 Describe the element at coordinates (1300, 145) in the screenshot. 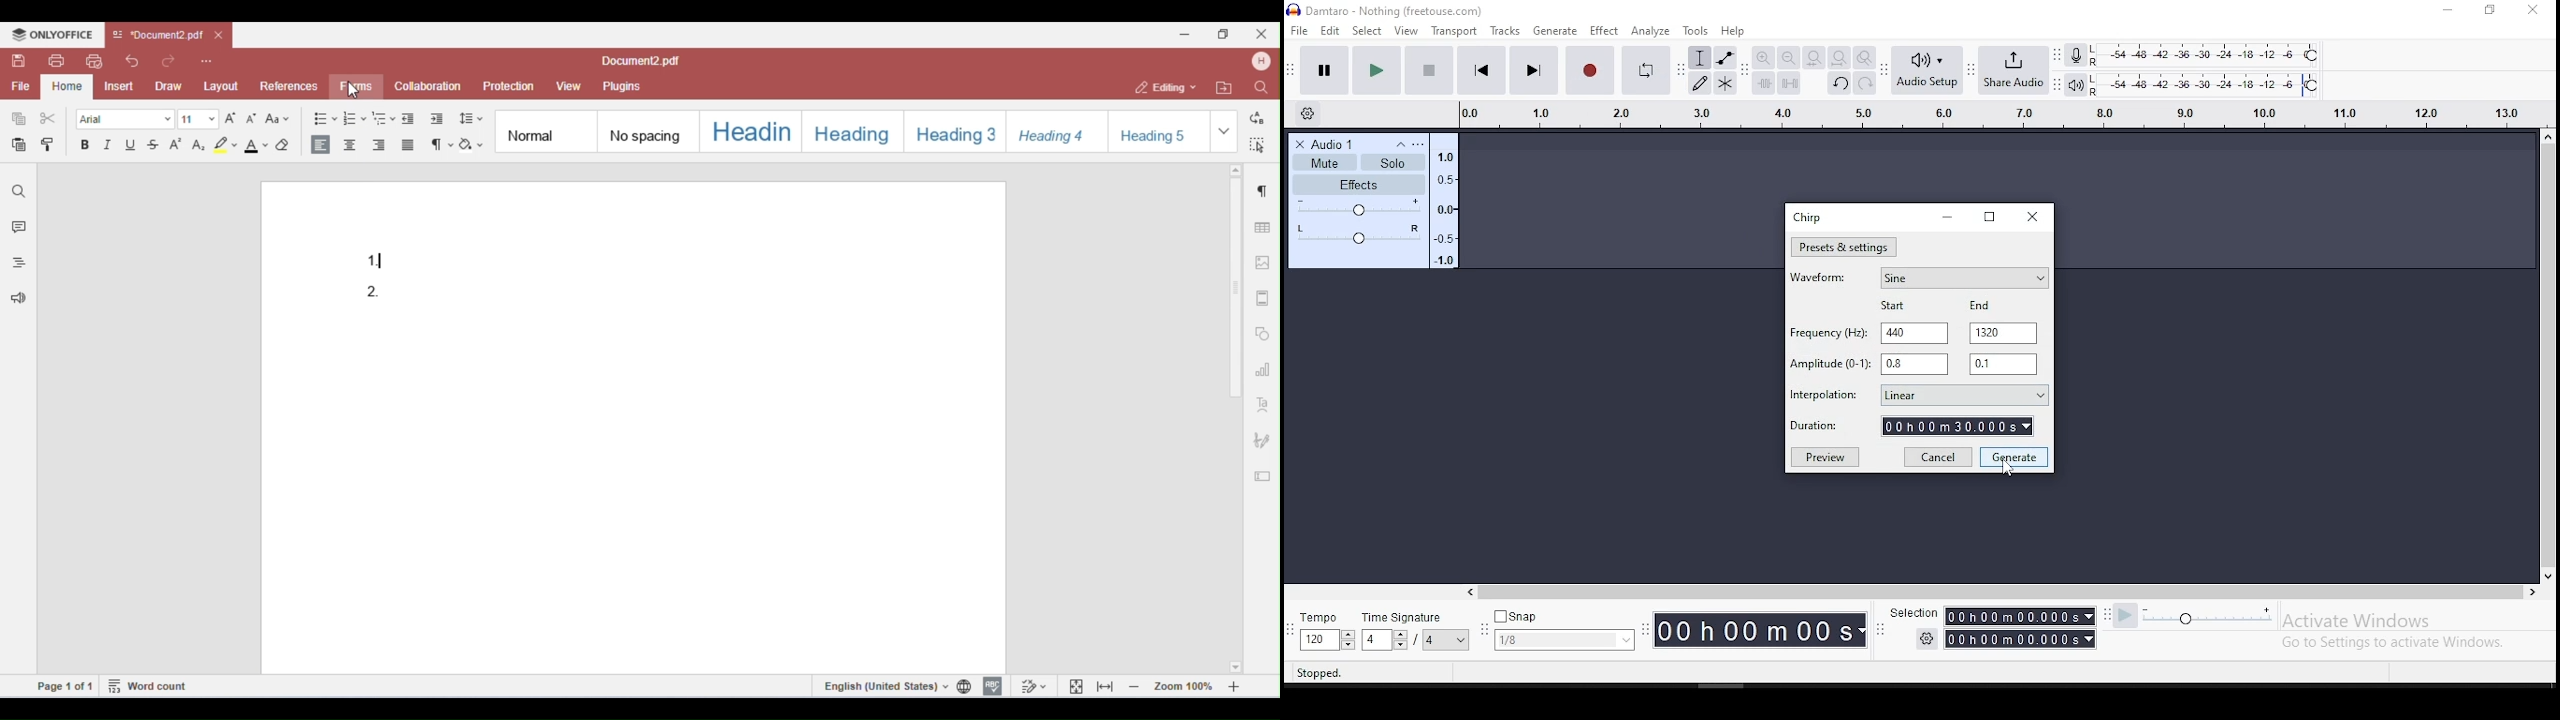

I see `delete track` at that location.